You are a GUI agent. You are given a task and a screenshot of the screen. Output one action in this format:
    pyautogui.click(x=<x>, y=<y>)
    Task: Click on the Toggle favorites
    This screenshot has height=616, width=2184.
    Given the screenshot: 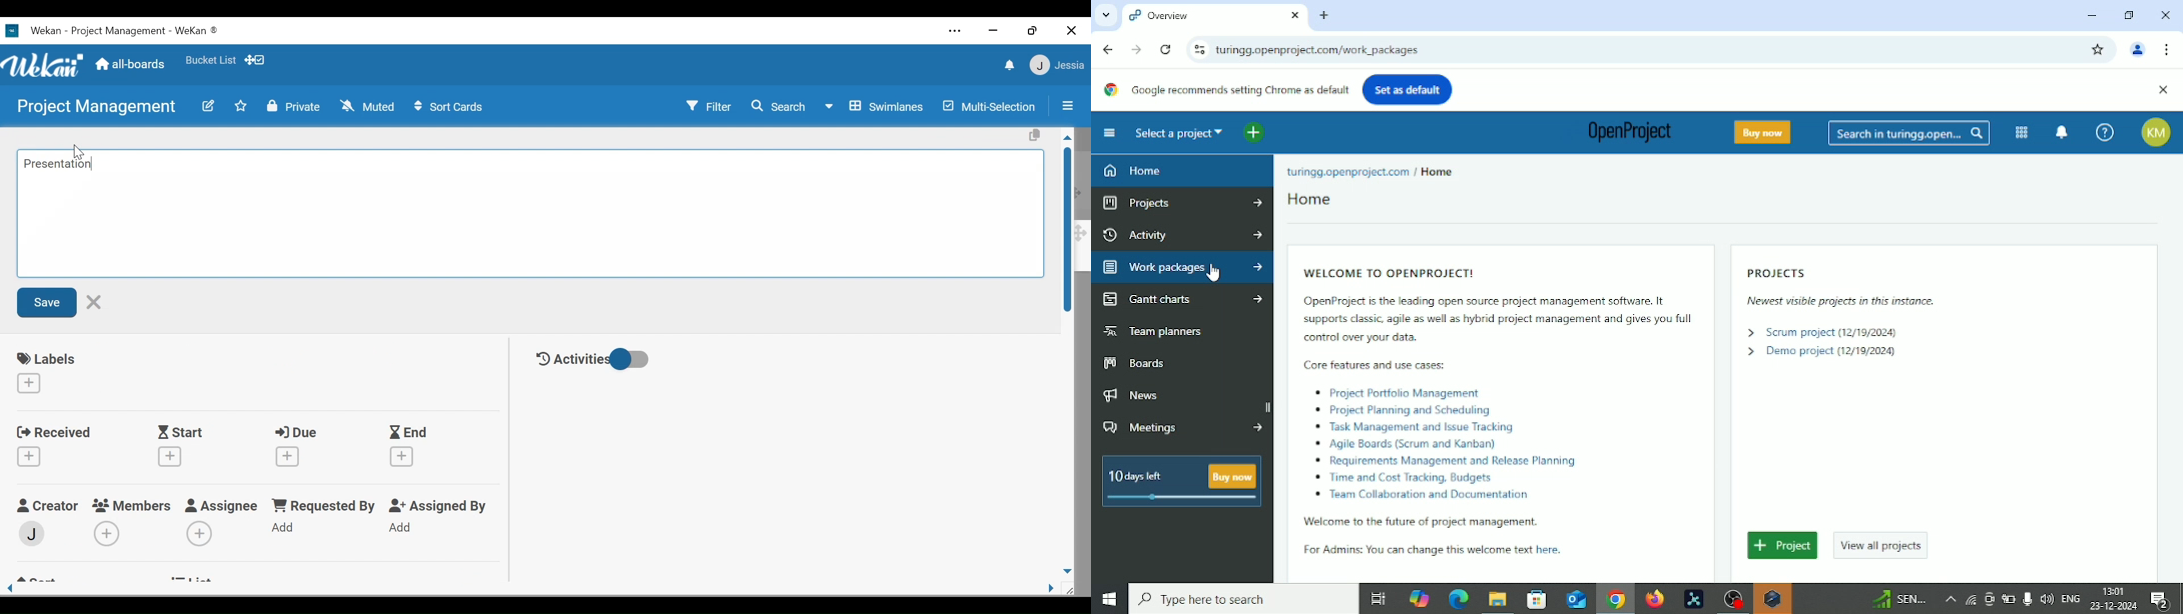 What is the action you would take?
    pyautogui.click(x=241, y=106)
    